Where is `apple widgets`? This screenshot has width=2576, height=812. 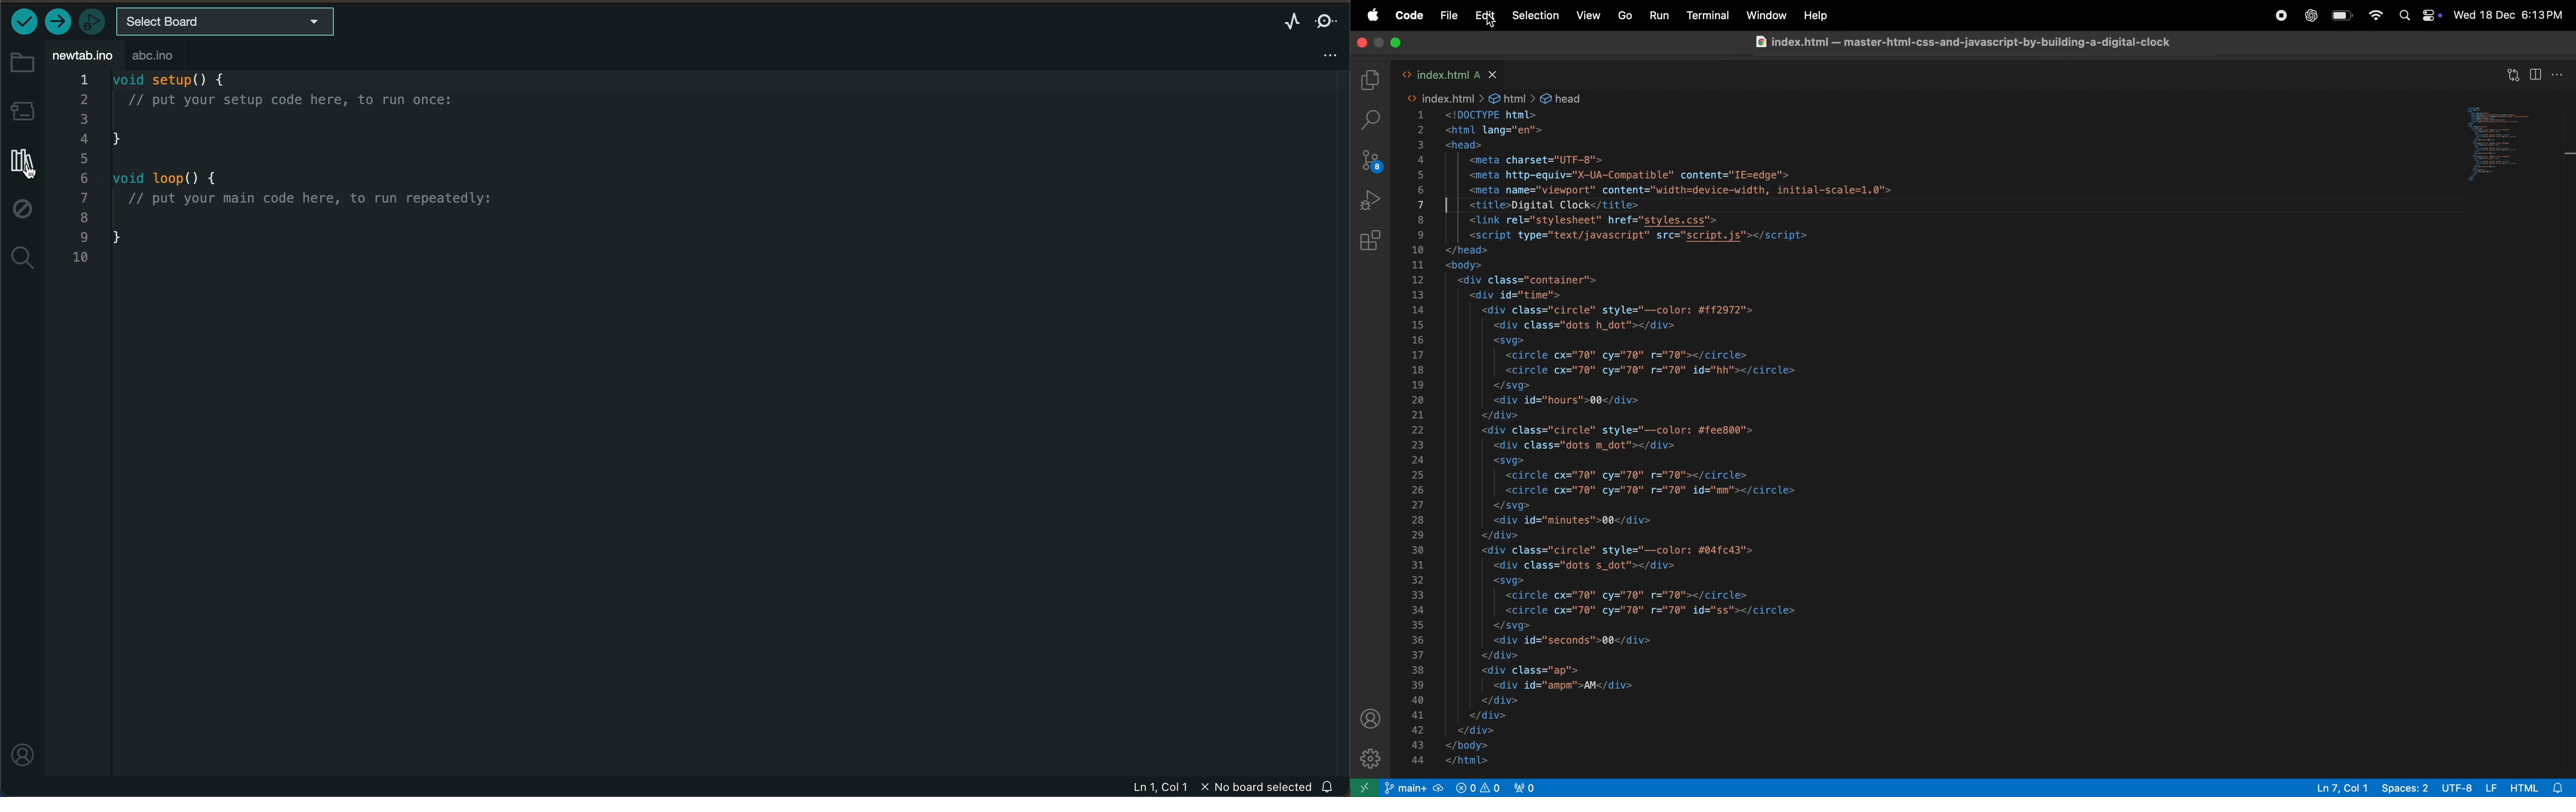 apple widgets is located at coordinates (2421, 16).